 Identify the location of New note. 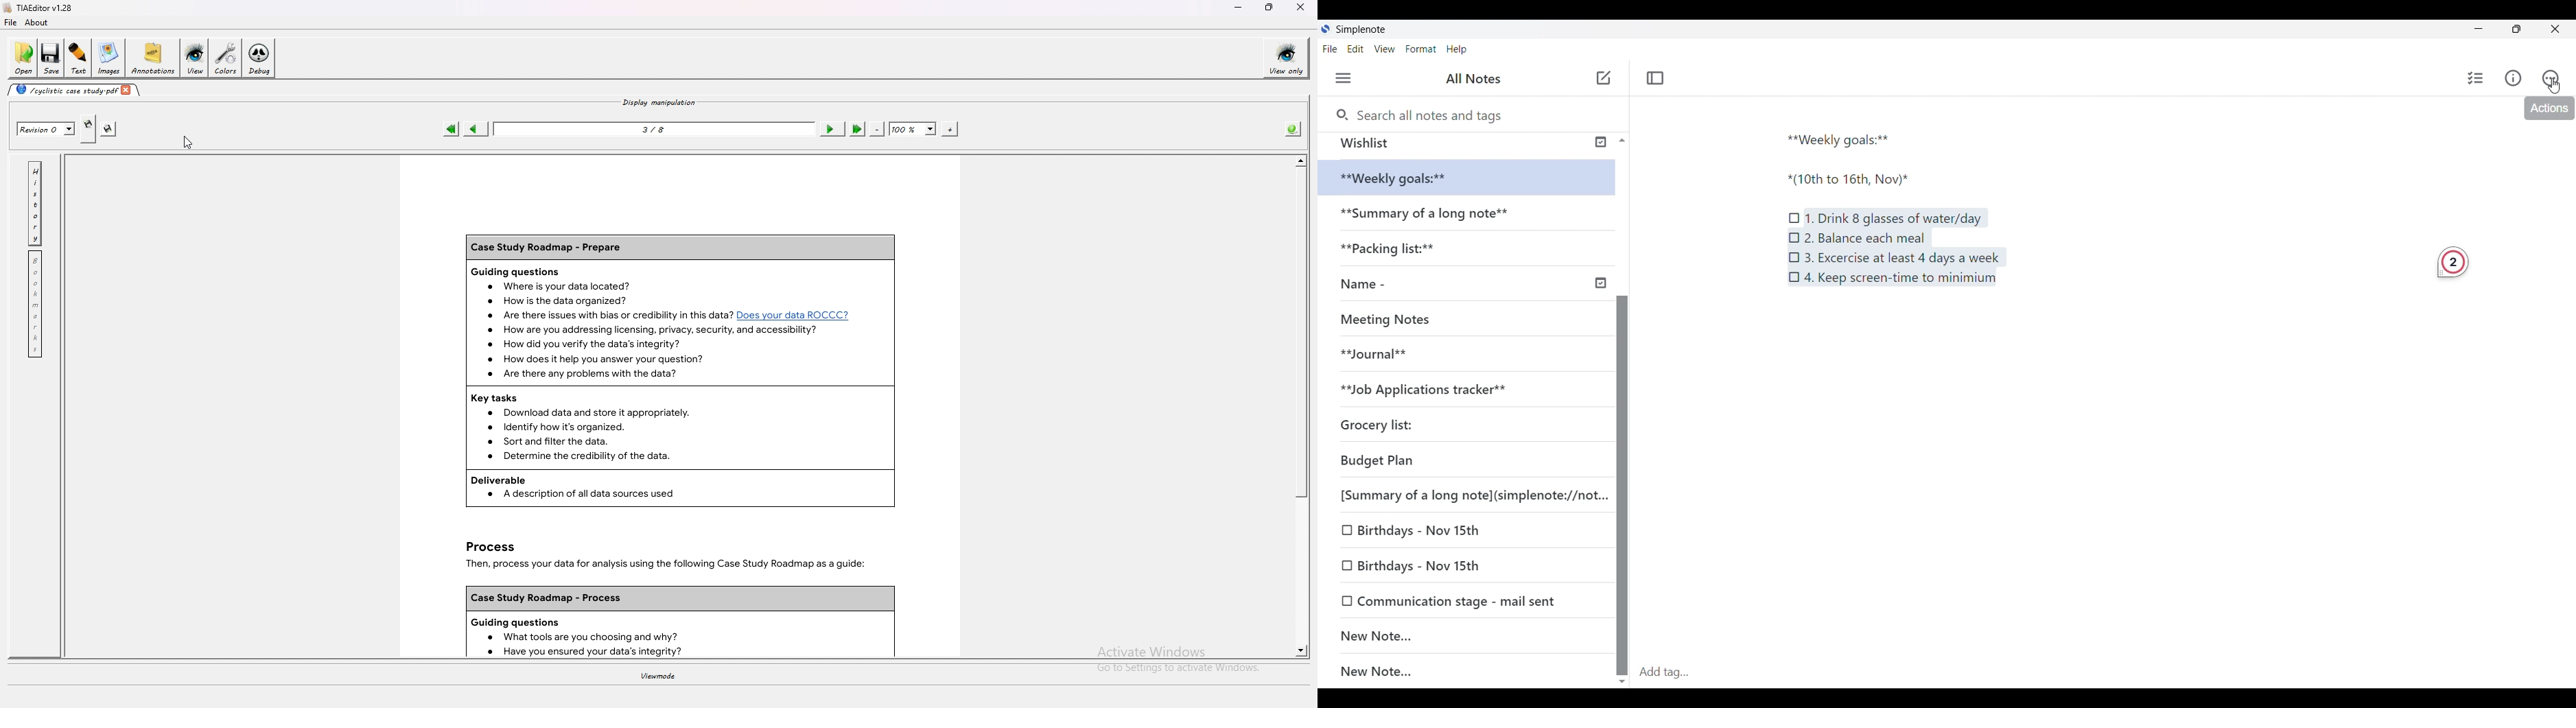
(1459, 635).